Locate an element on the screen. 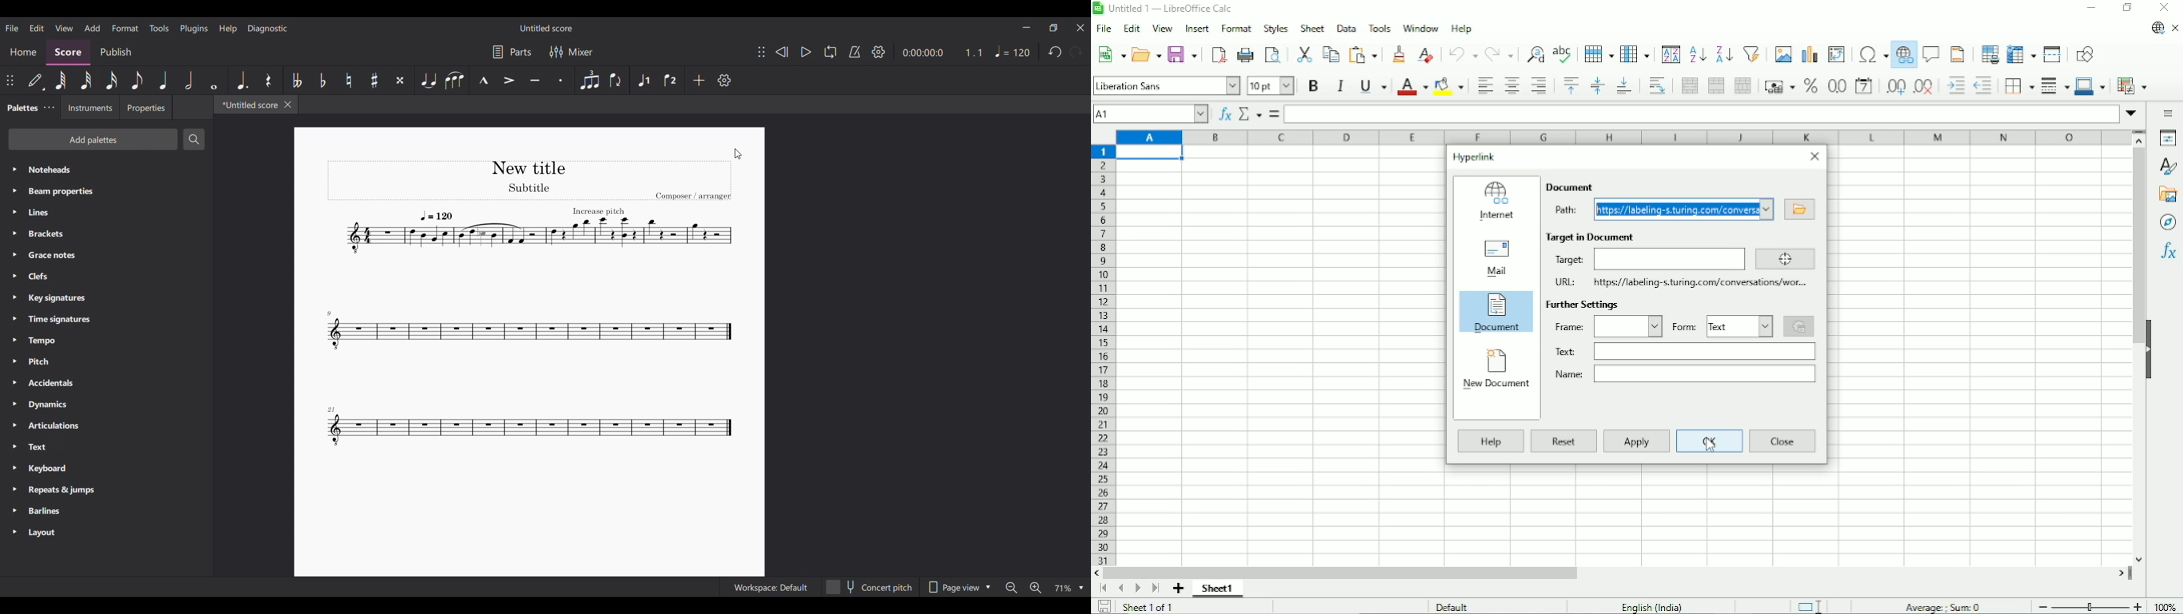 Image resolution: width=2184 pixels, height=616 pixels. Toggle double sharp is located at coordinates (400, 81).